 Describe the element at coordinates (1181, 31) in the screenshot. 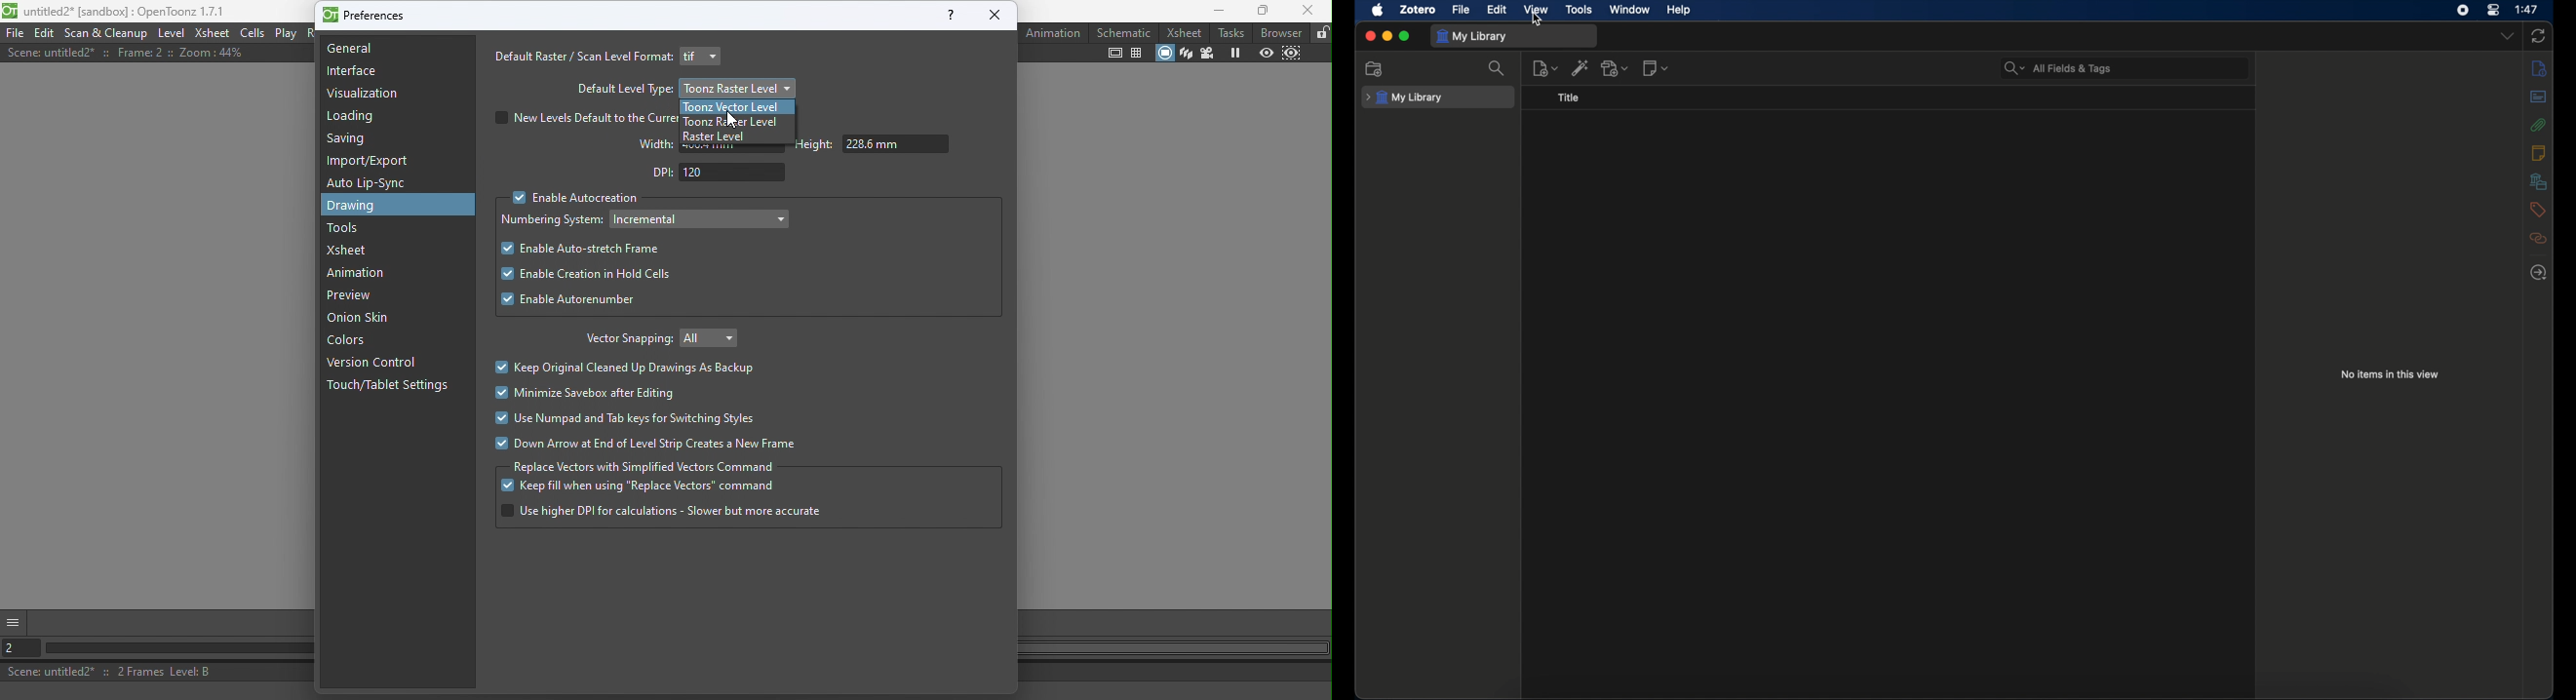

I see `Xsheet` at that location.